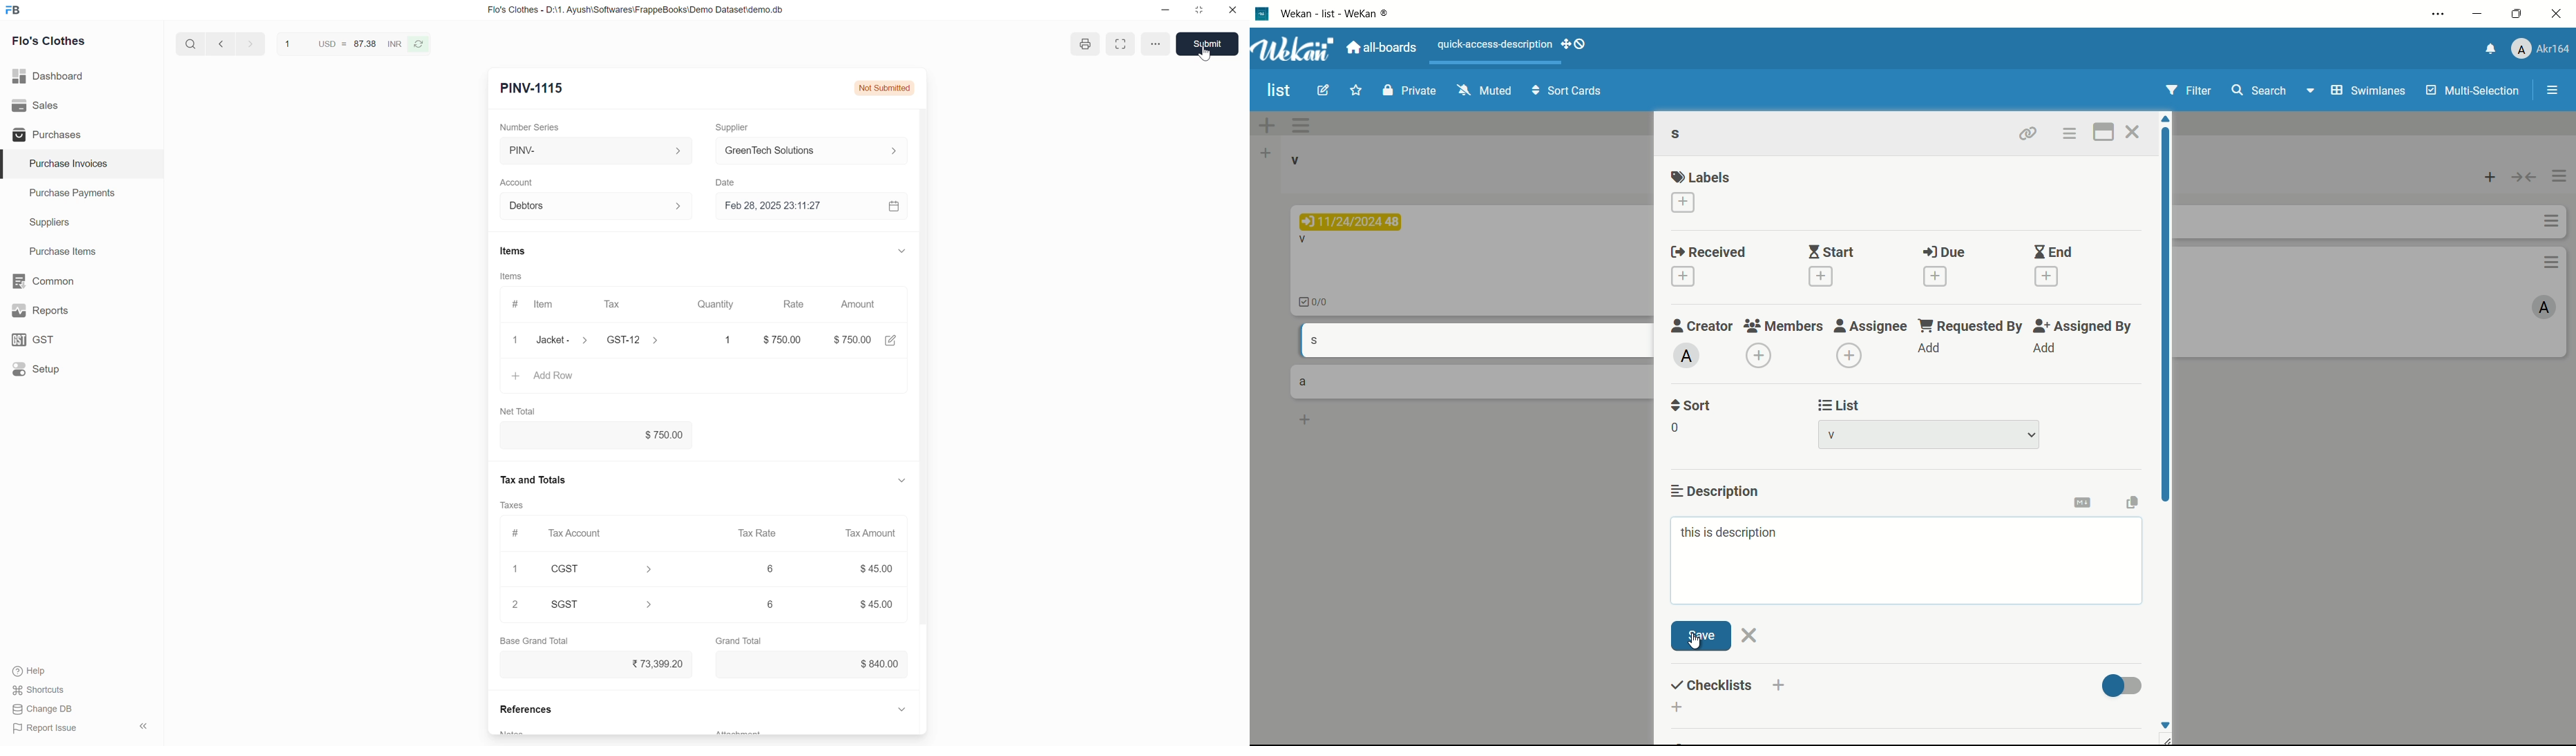 The image size is (2576, 756). Describe the element at coordinates (601, 533) in the screenshot. I see `Tax Account` at that location.